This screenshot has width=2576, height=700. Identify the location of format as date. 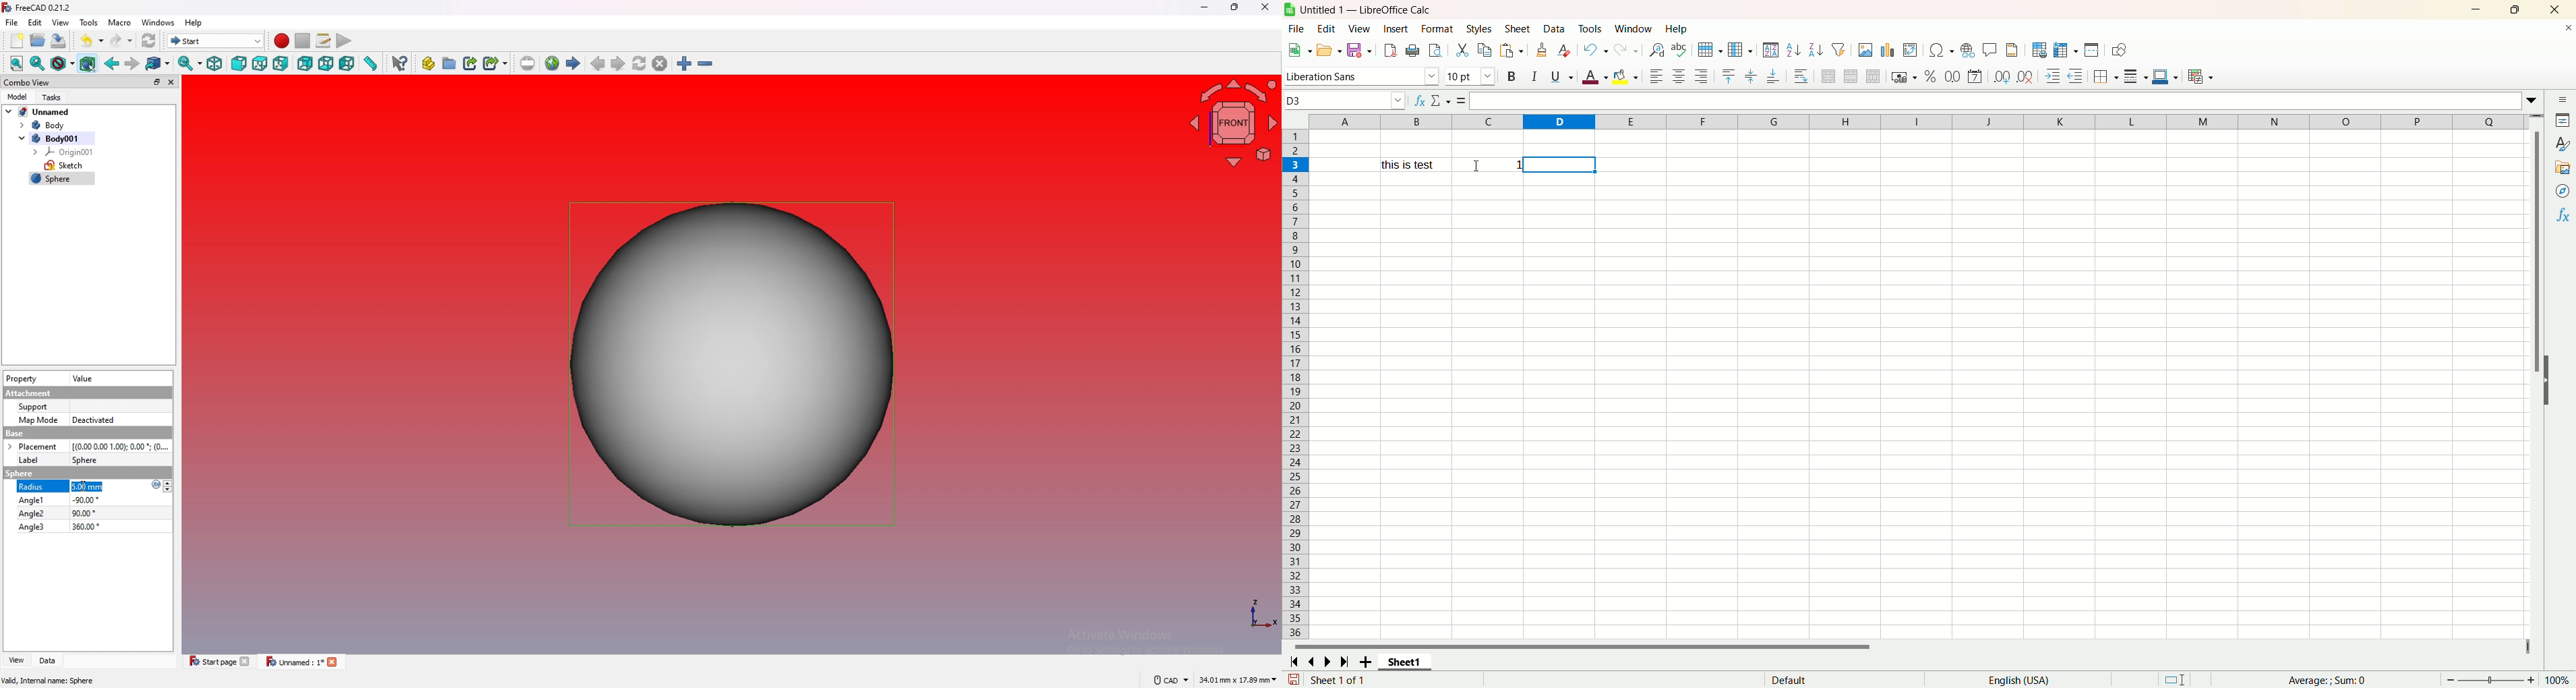
(1976, 77).